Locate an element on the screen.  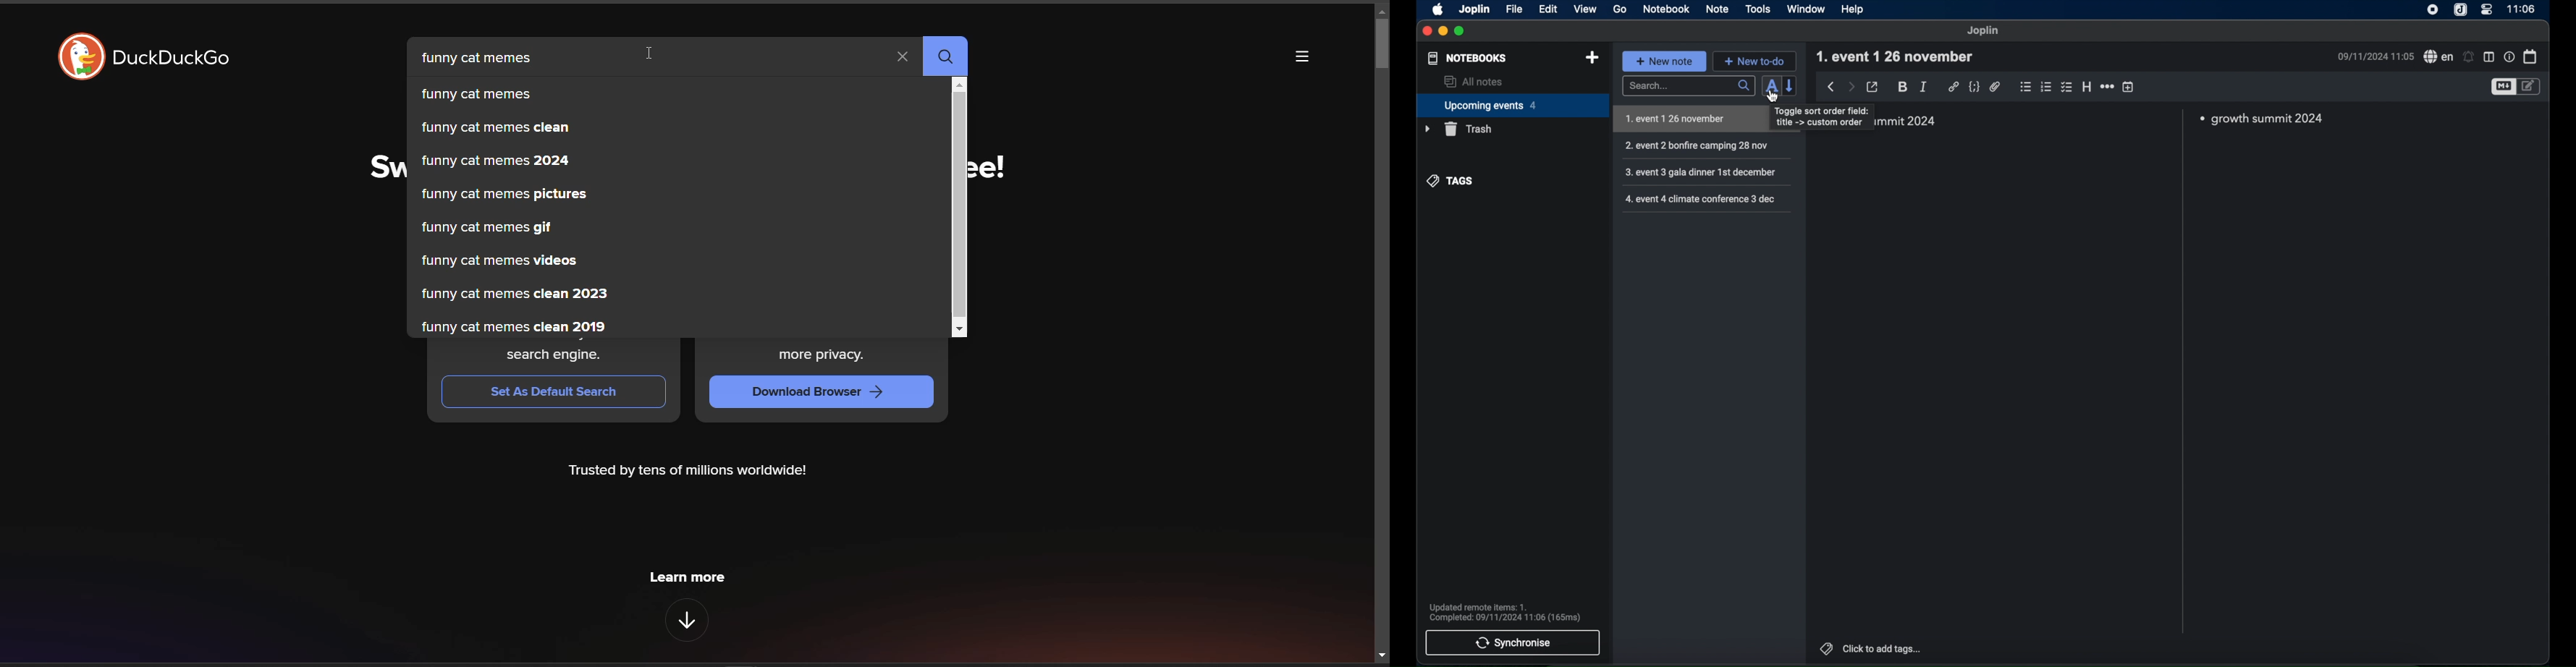
11:06 is located at coordinates (2520, 9).